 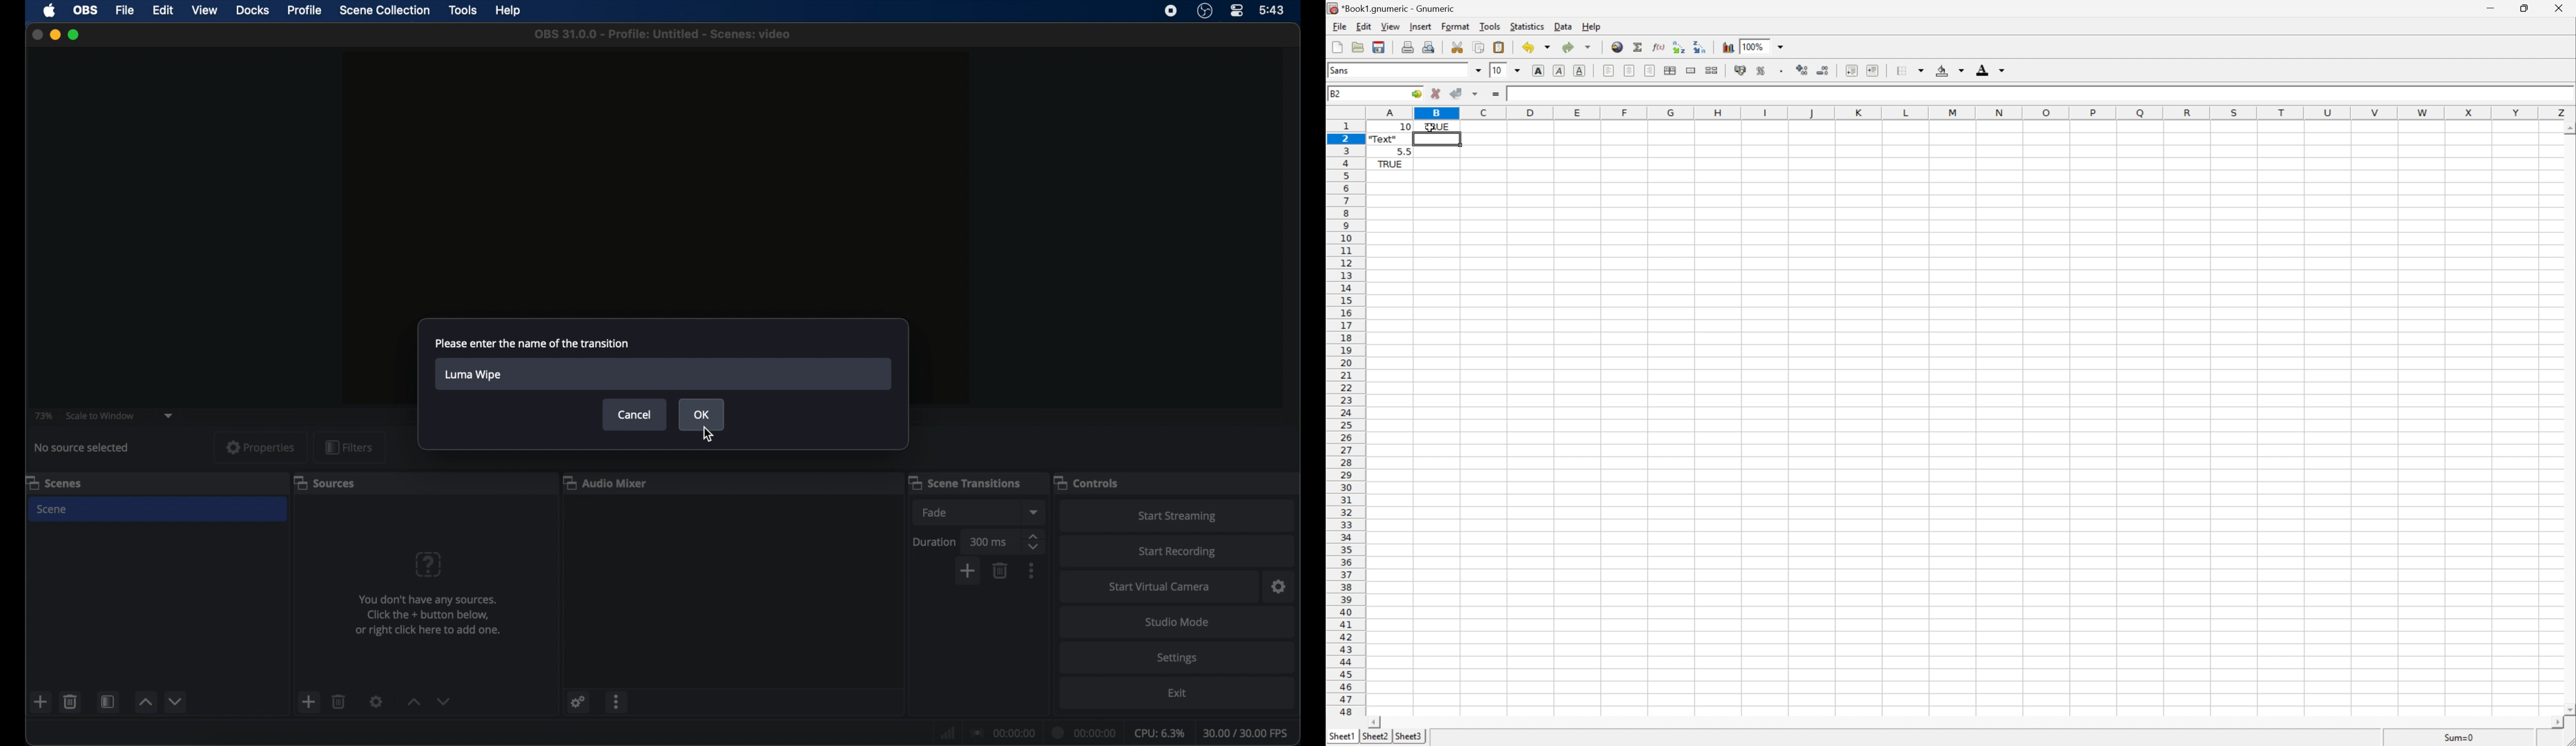 I want to click on Align Right, so click(x=1649, y=71).